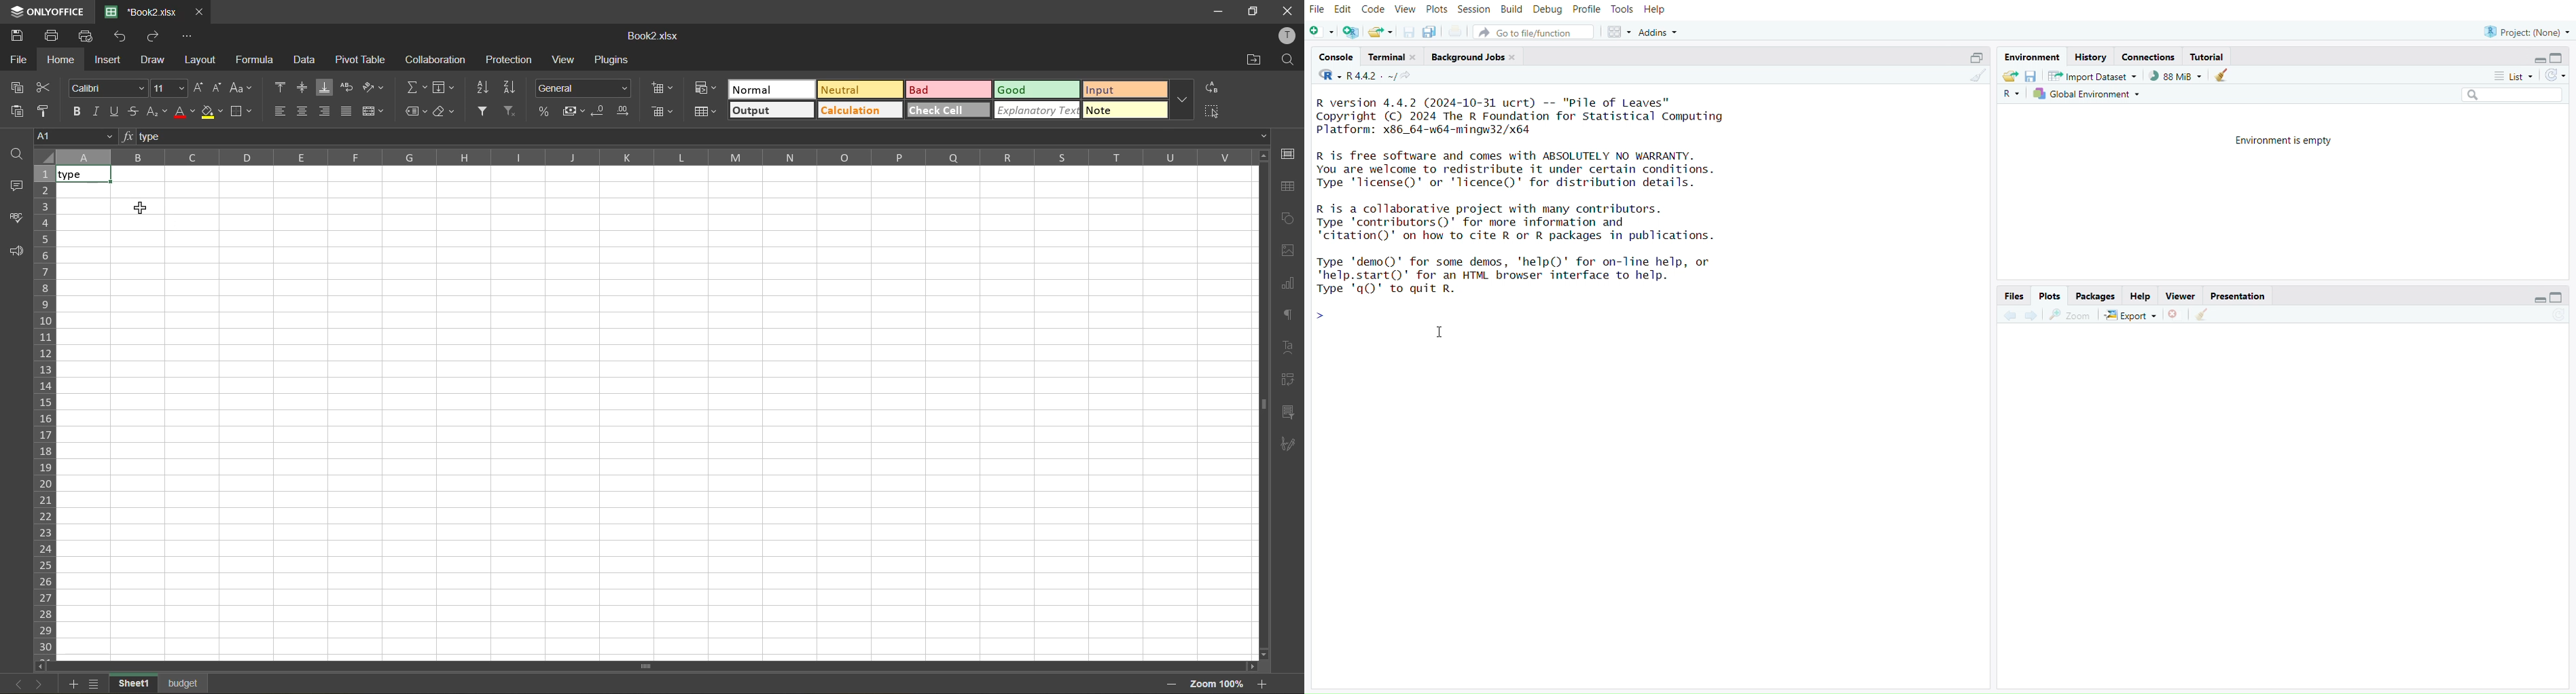 The image size is (2576, 700). Describe the element at coordinates (572, 111) in the screenshot. I see `accounting` at that location.